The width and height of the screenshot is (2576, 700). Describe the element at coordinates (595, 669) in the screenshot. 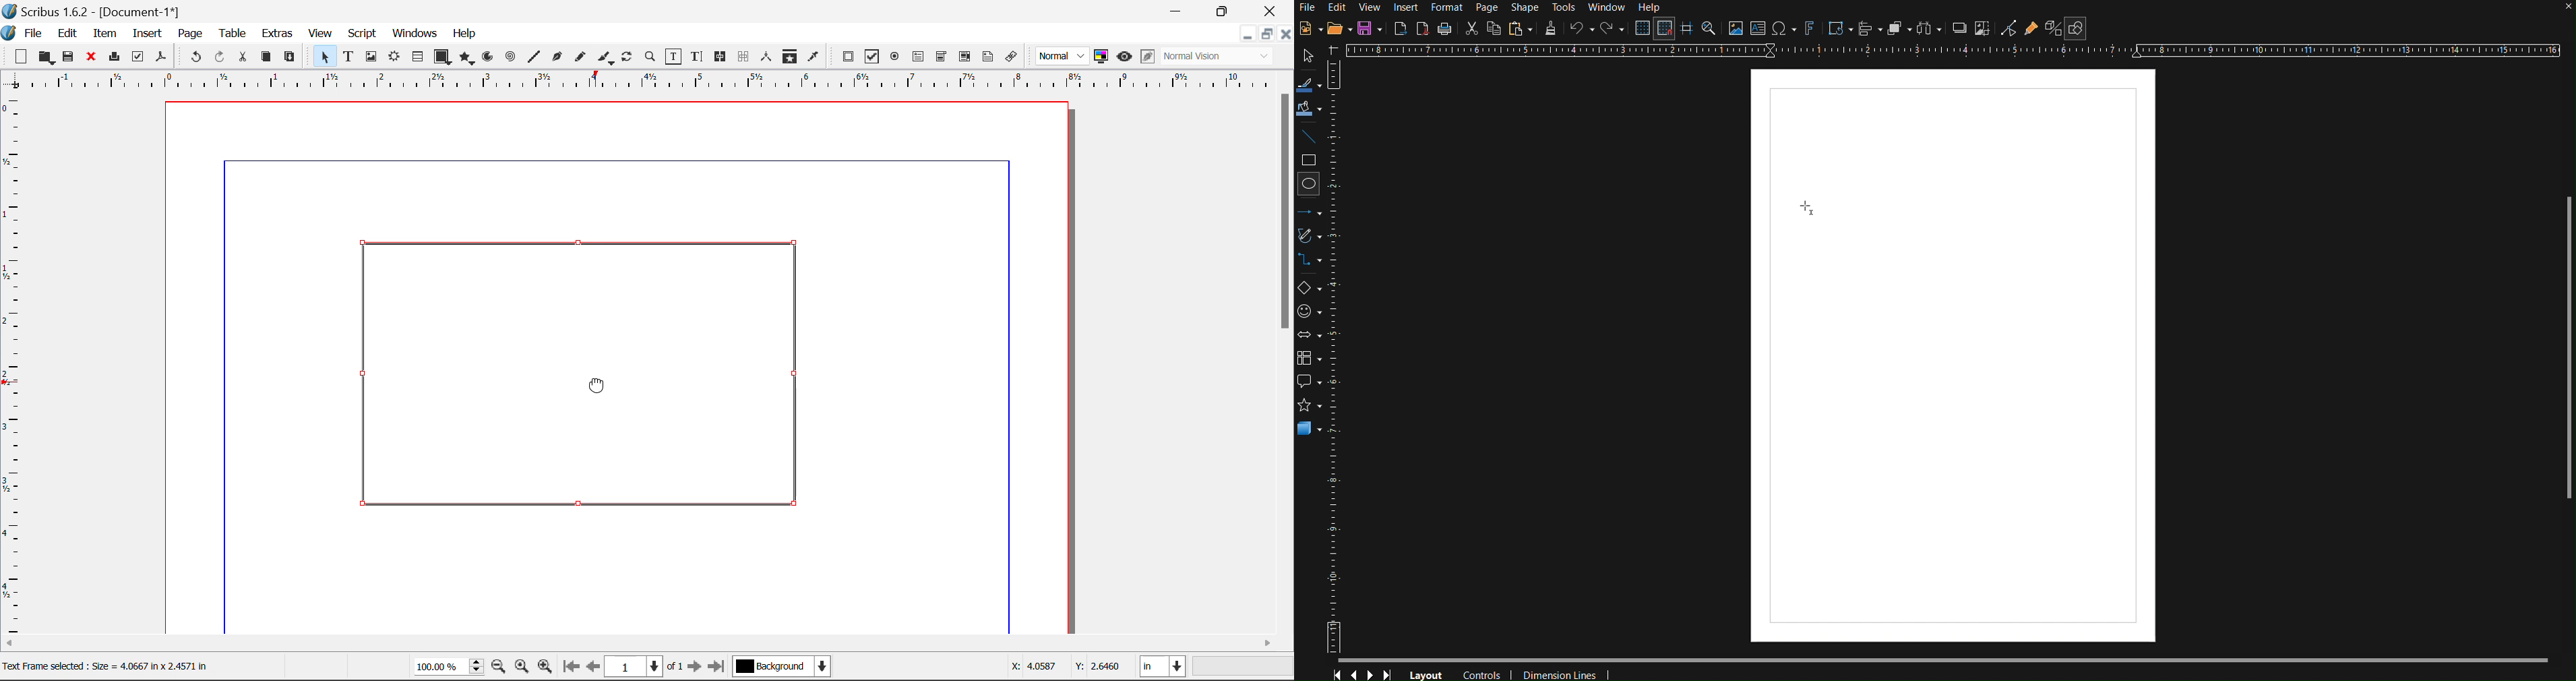

I see `Previous Page` at that location.